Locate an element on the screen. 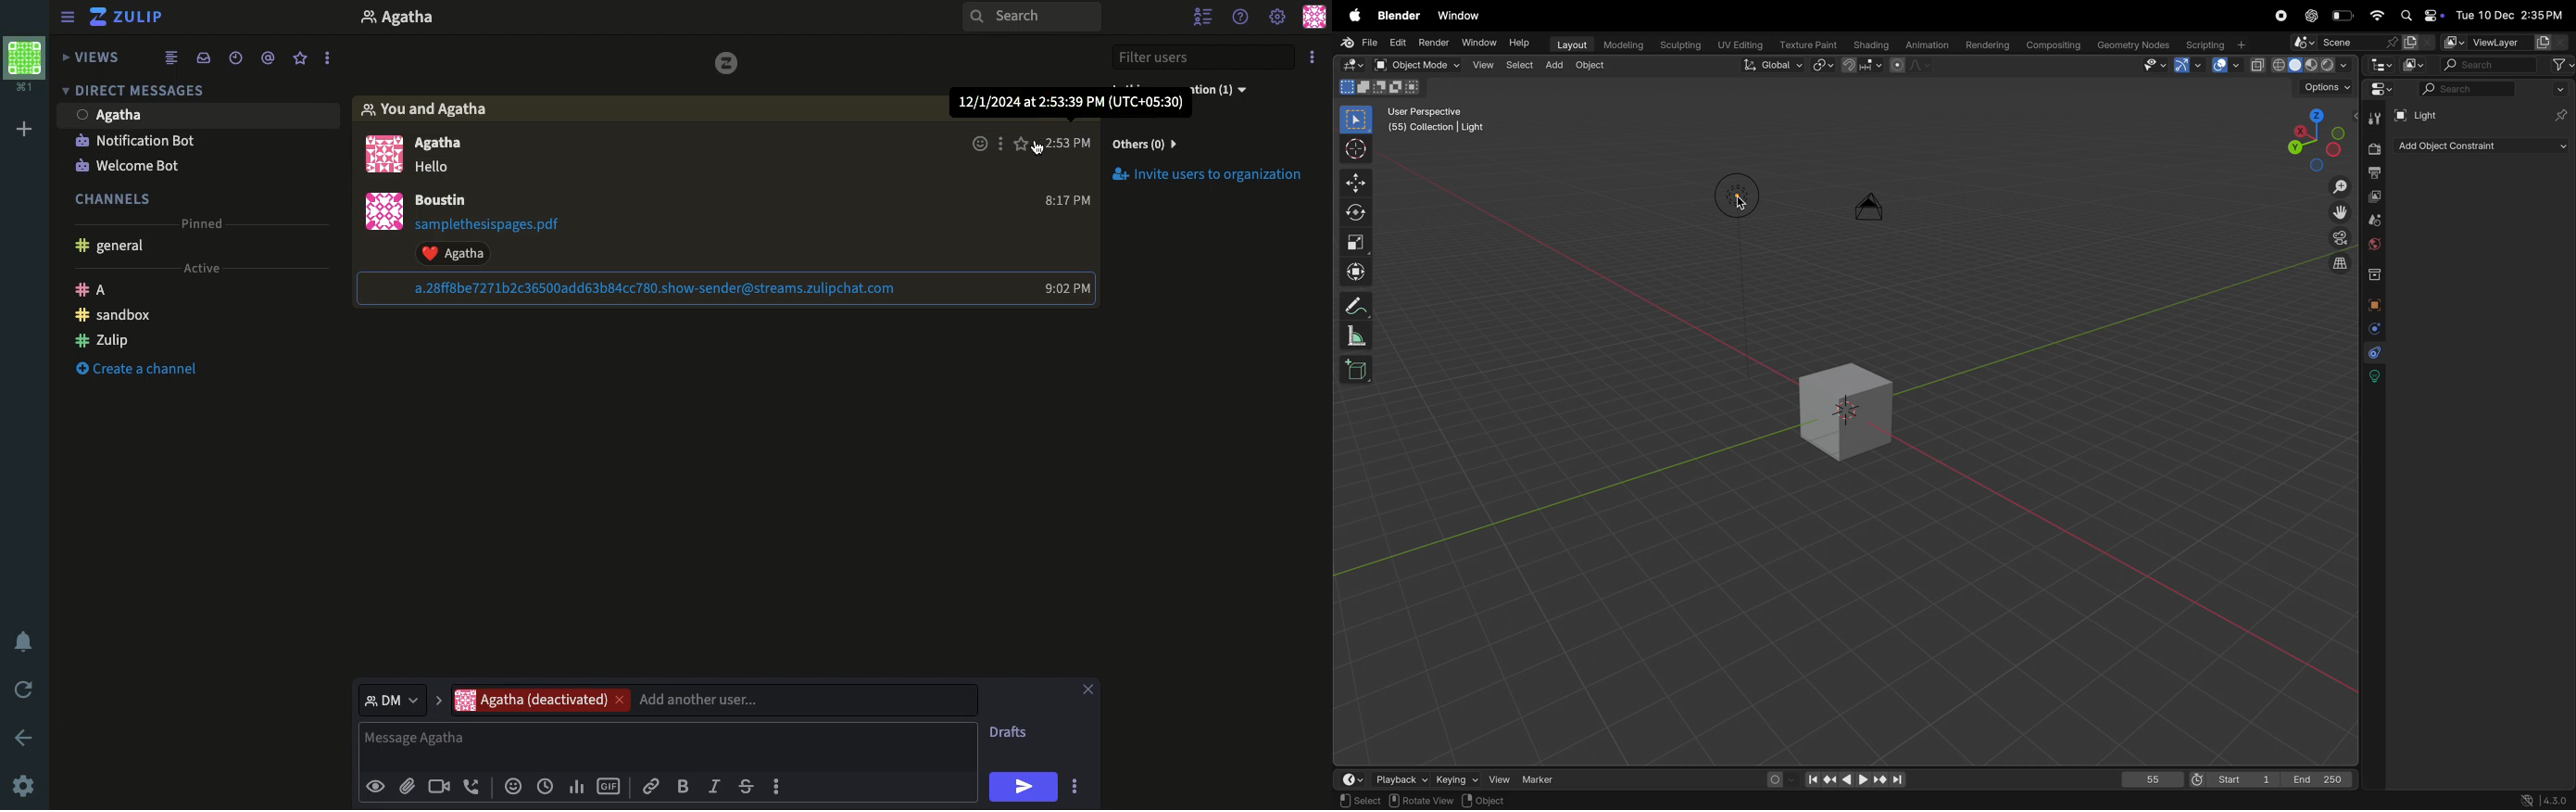  view layer is located at coordinates (2506, 42).